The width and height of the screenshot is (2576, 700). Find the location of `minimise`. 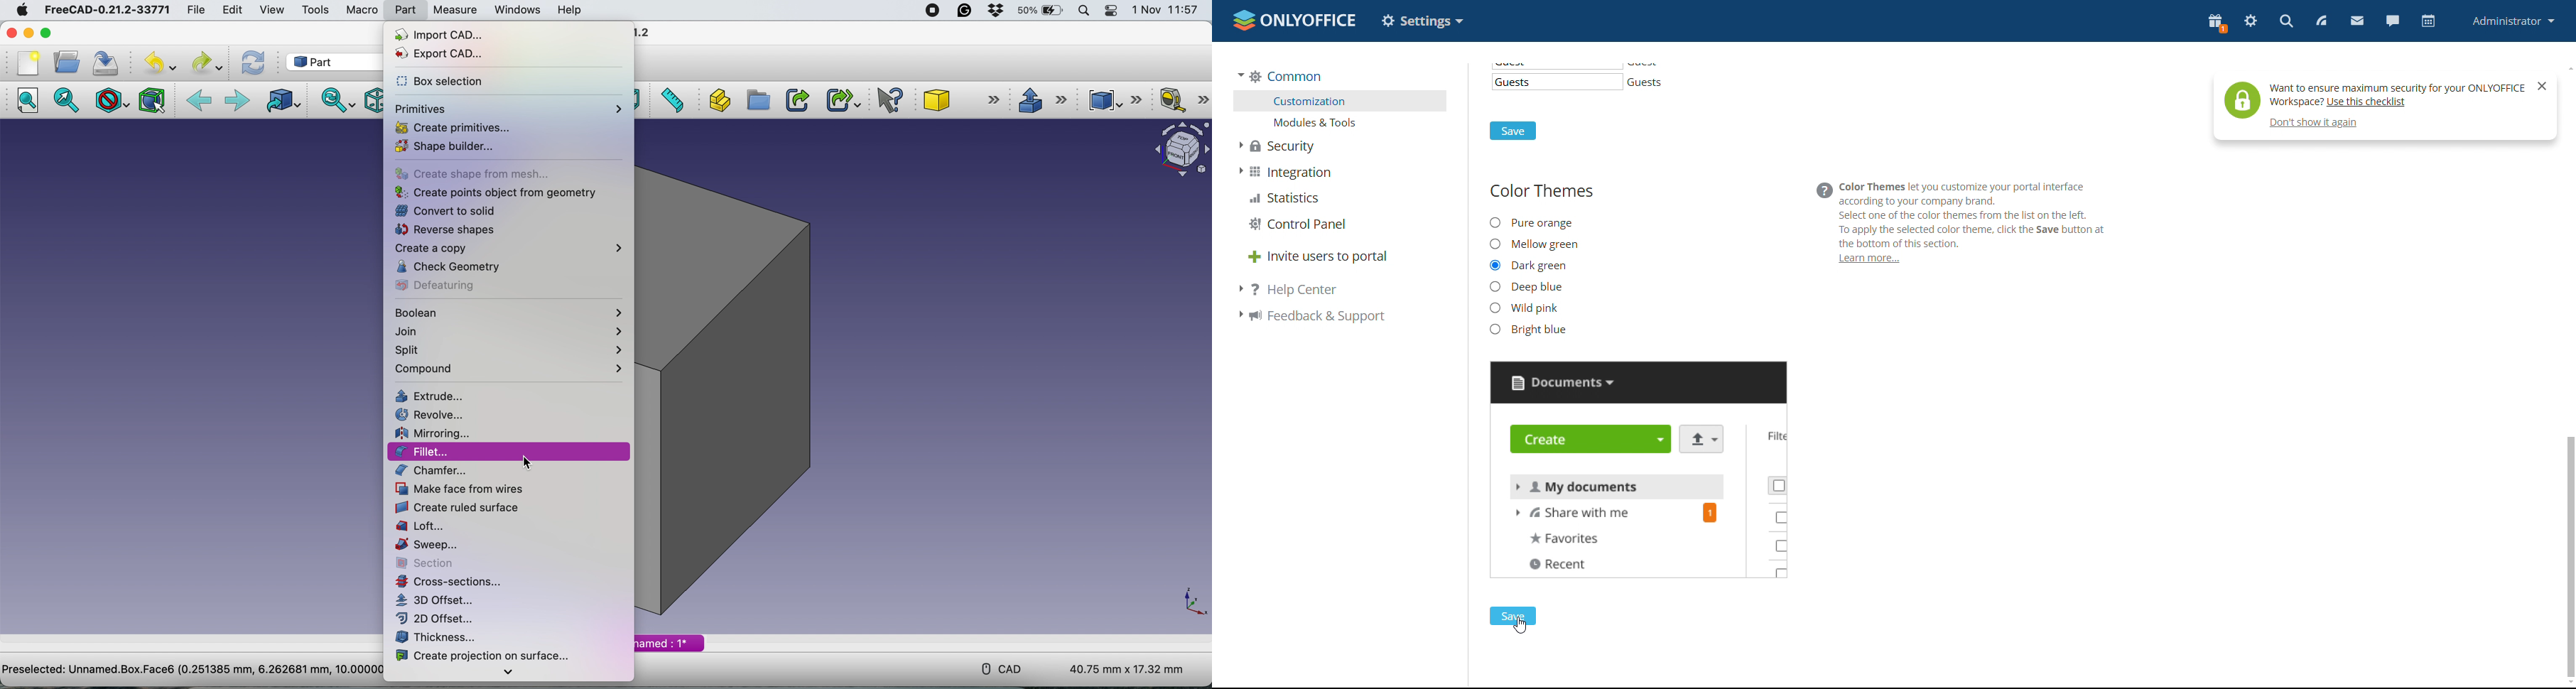

minimise is located at coordinates (29, 33).